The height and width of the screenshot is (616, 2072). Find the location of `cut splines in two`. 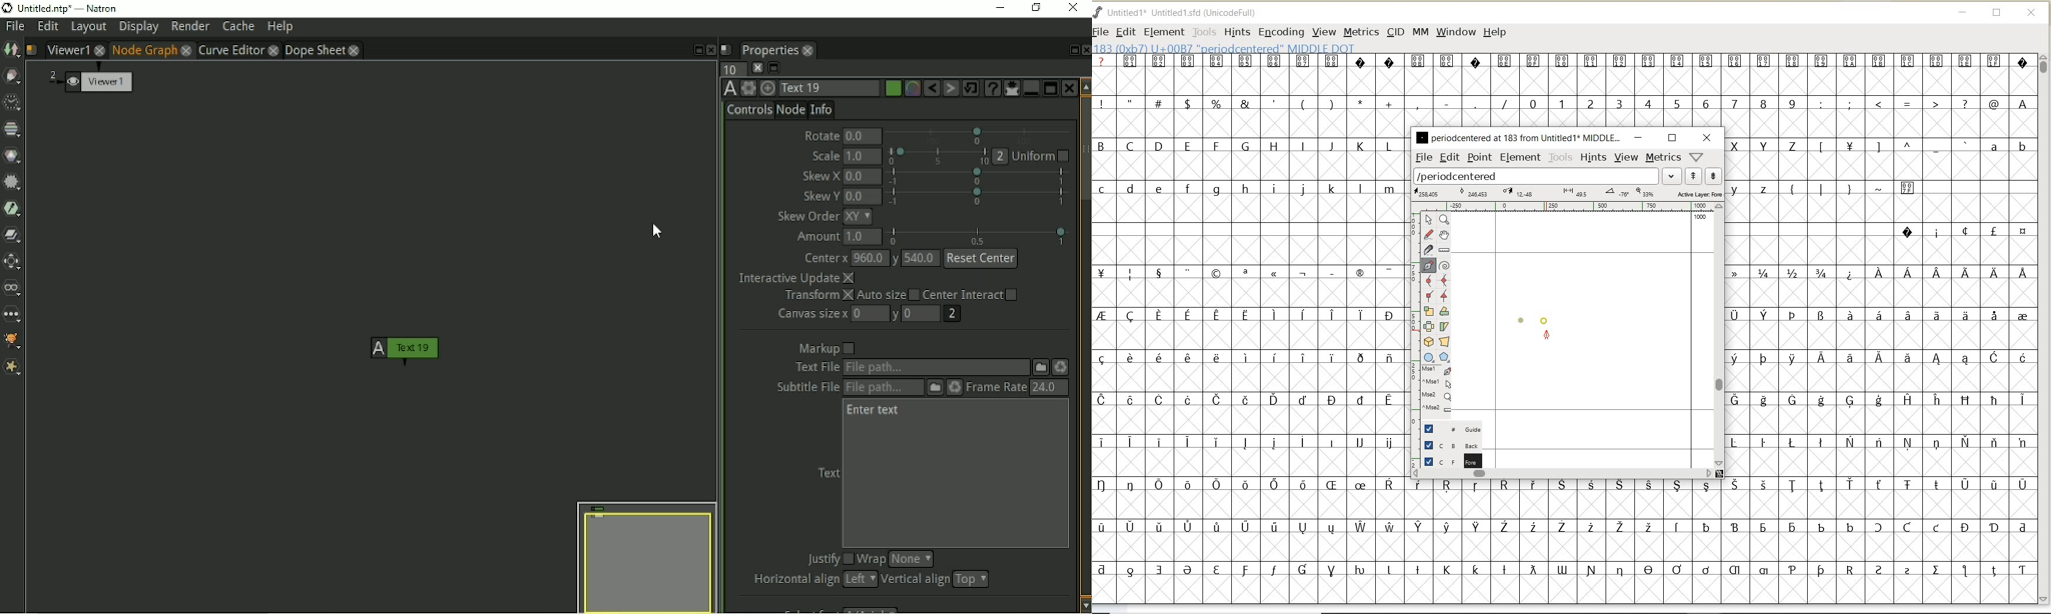

cut splines in two is located at coordinates (1428, 249).